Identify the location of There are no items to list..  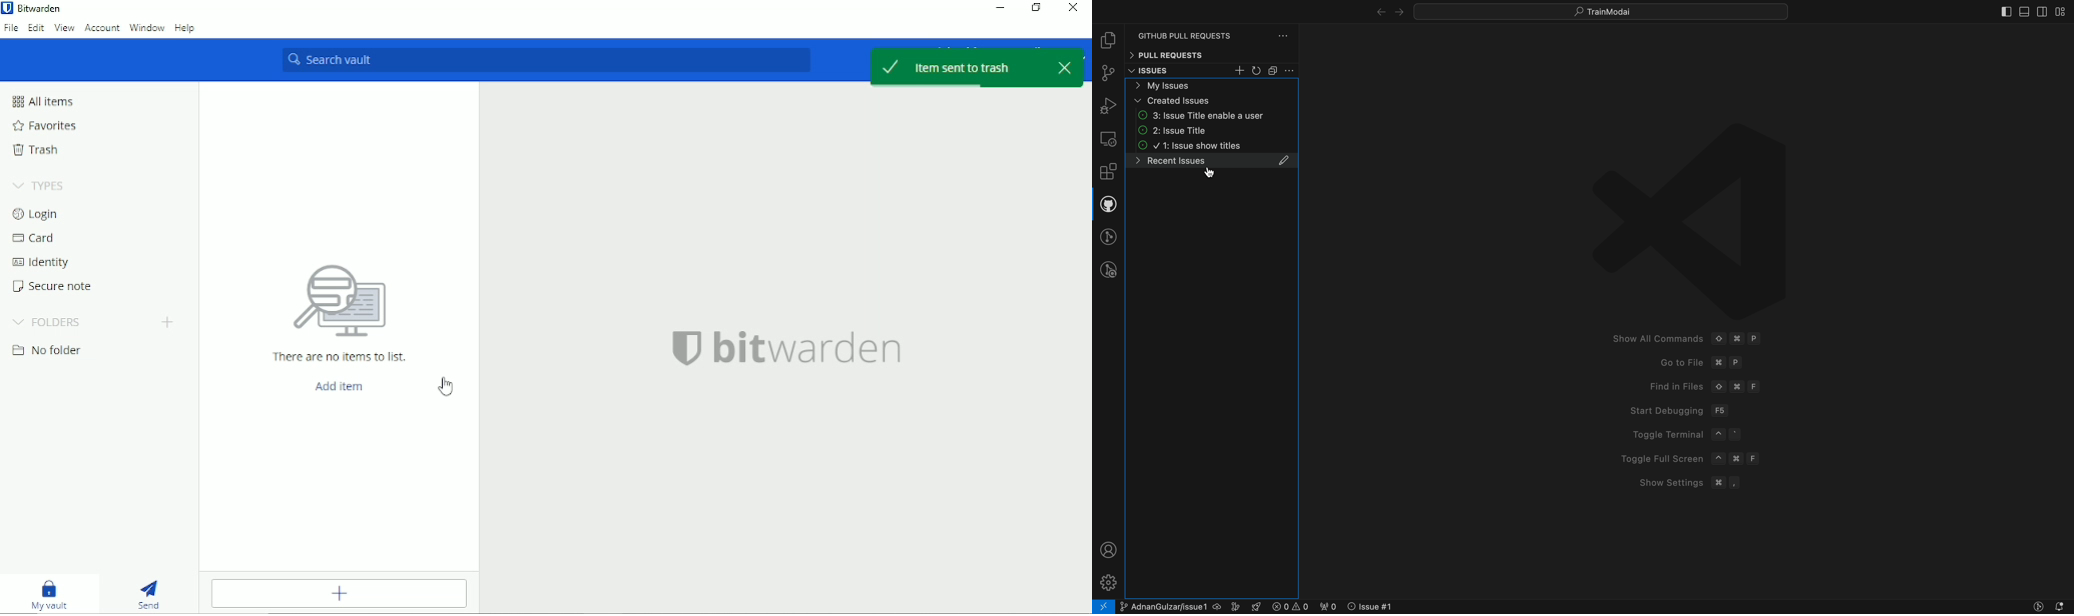
(341, 359).